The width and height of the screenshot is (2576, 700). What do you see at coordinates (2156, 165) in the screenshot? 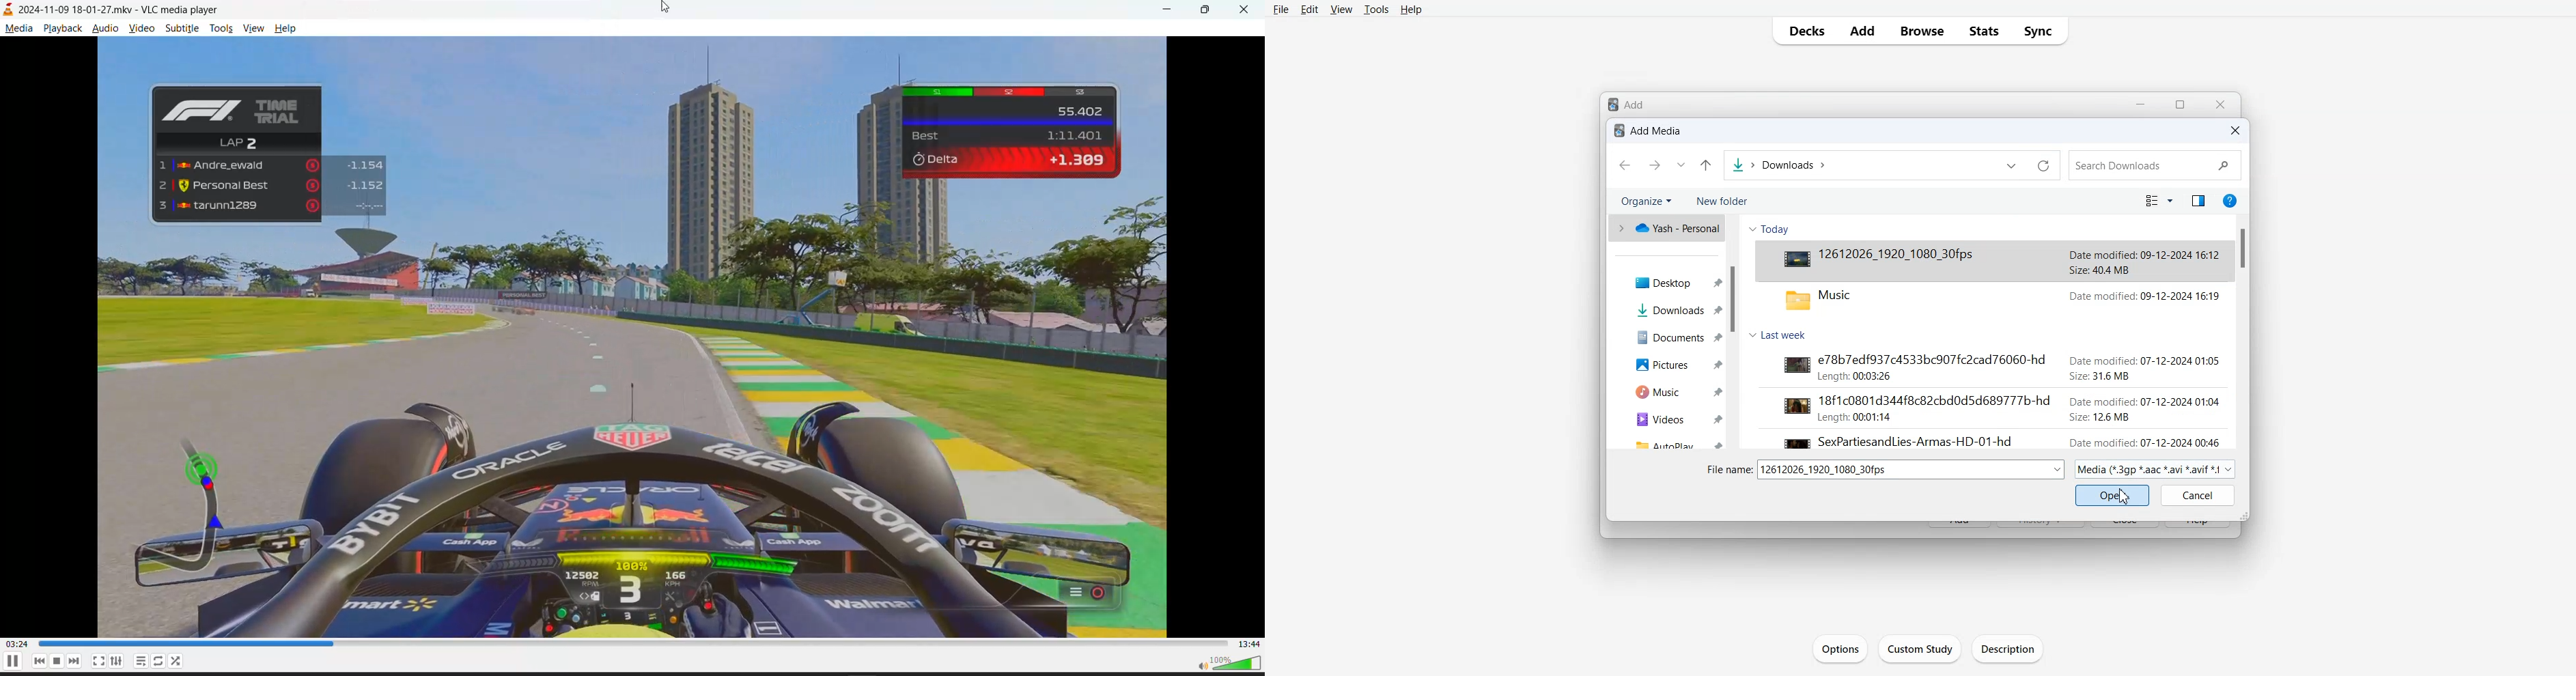
I see `Search Bar` at bounding box center [2156, 165].